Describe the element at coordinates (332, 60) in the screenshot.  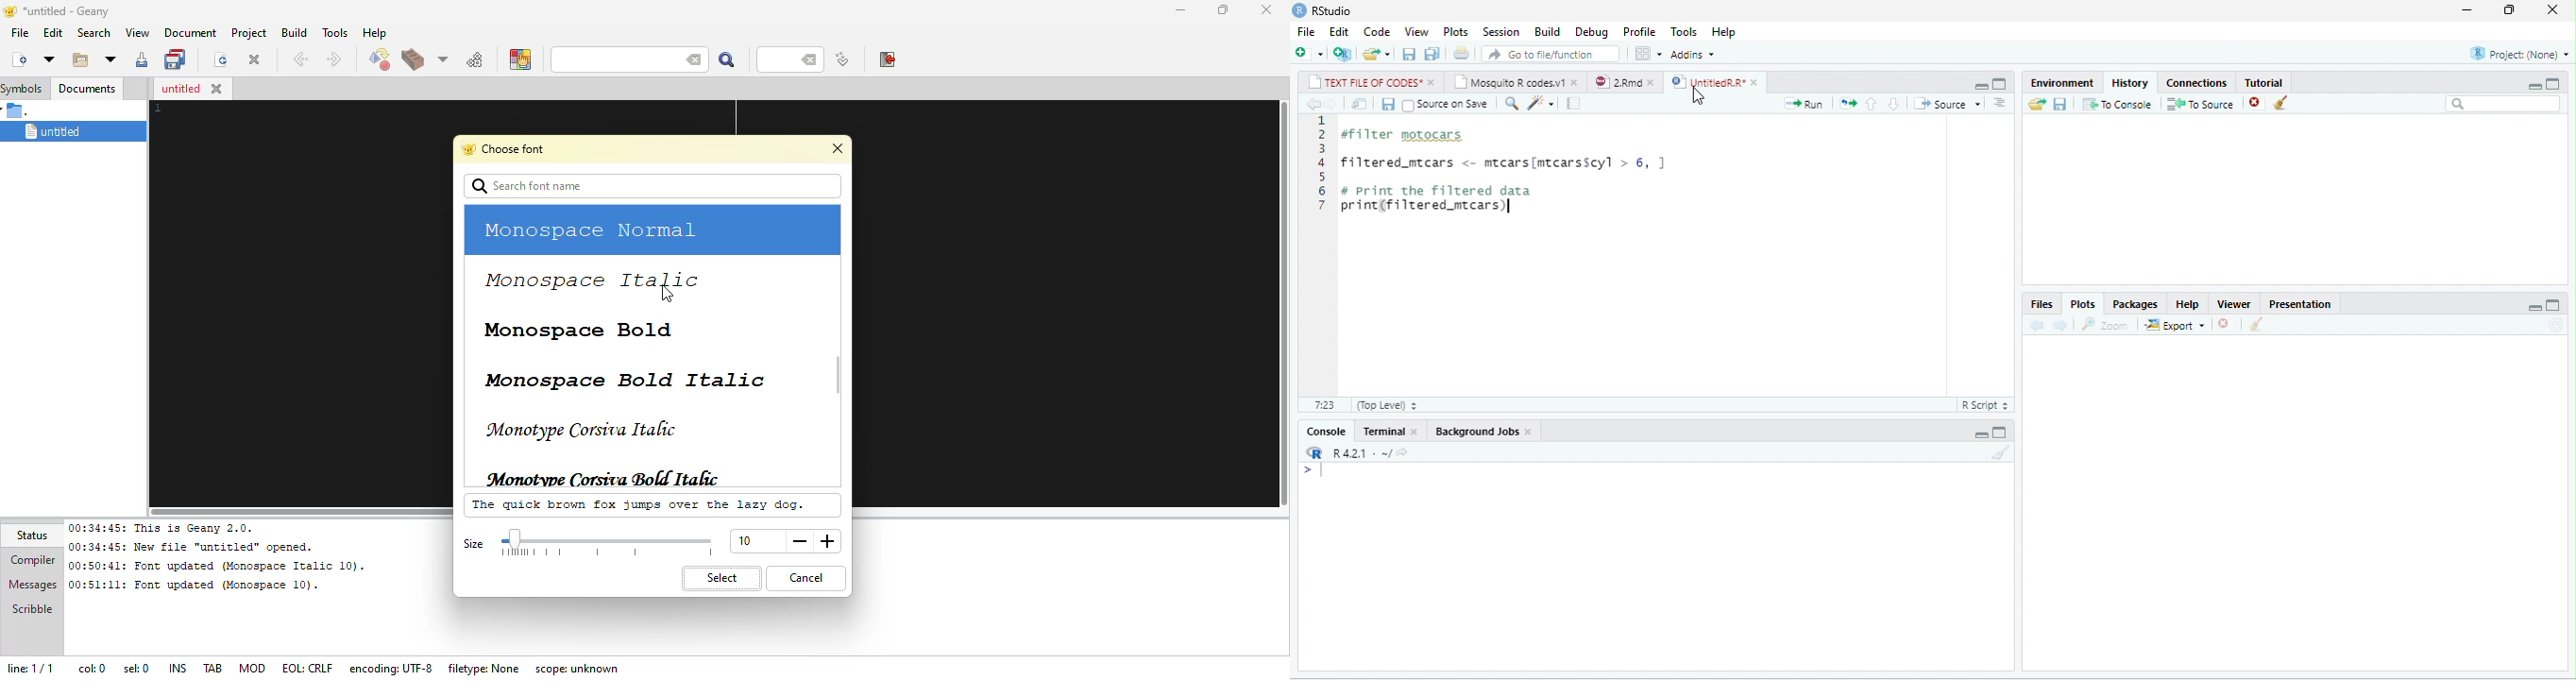
I see `next` at that location.